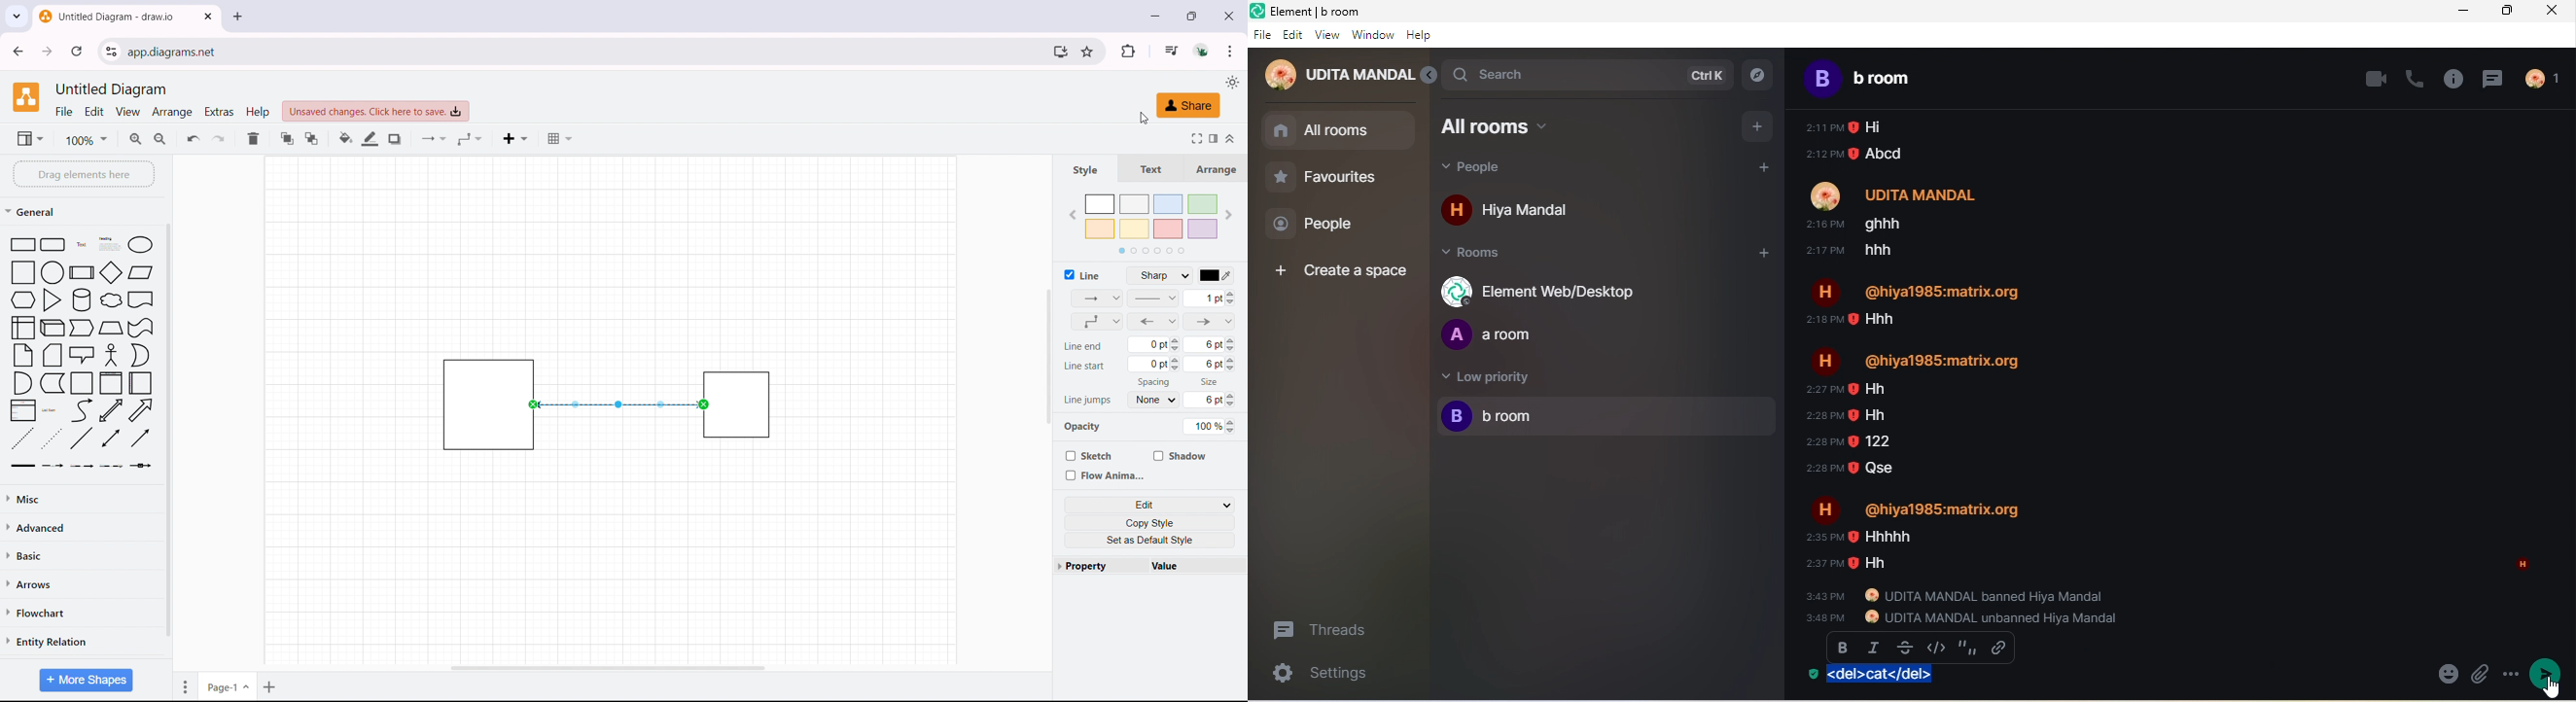  Describe the element at coordinates (1293, 34) in the screenshot. I see `edit` at that location.